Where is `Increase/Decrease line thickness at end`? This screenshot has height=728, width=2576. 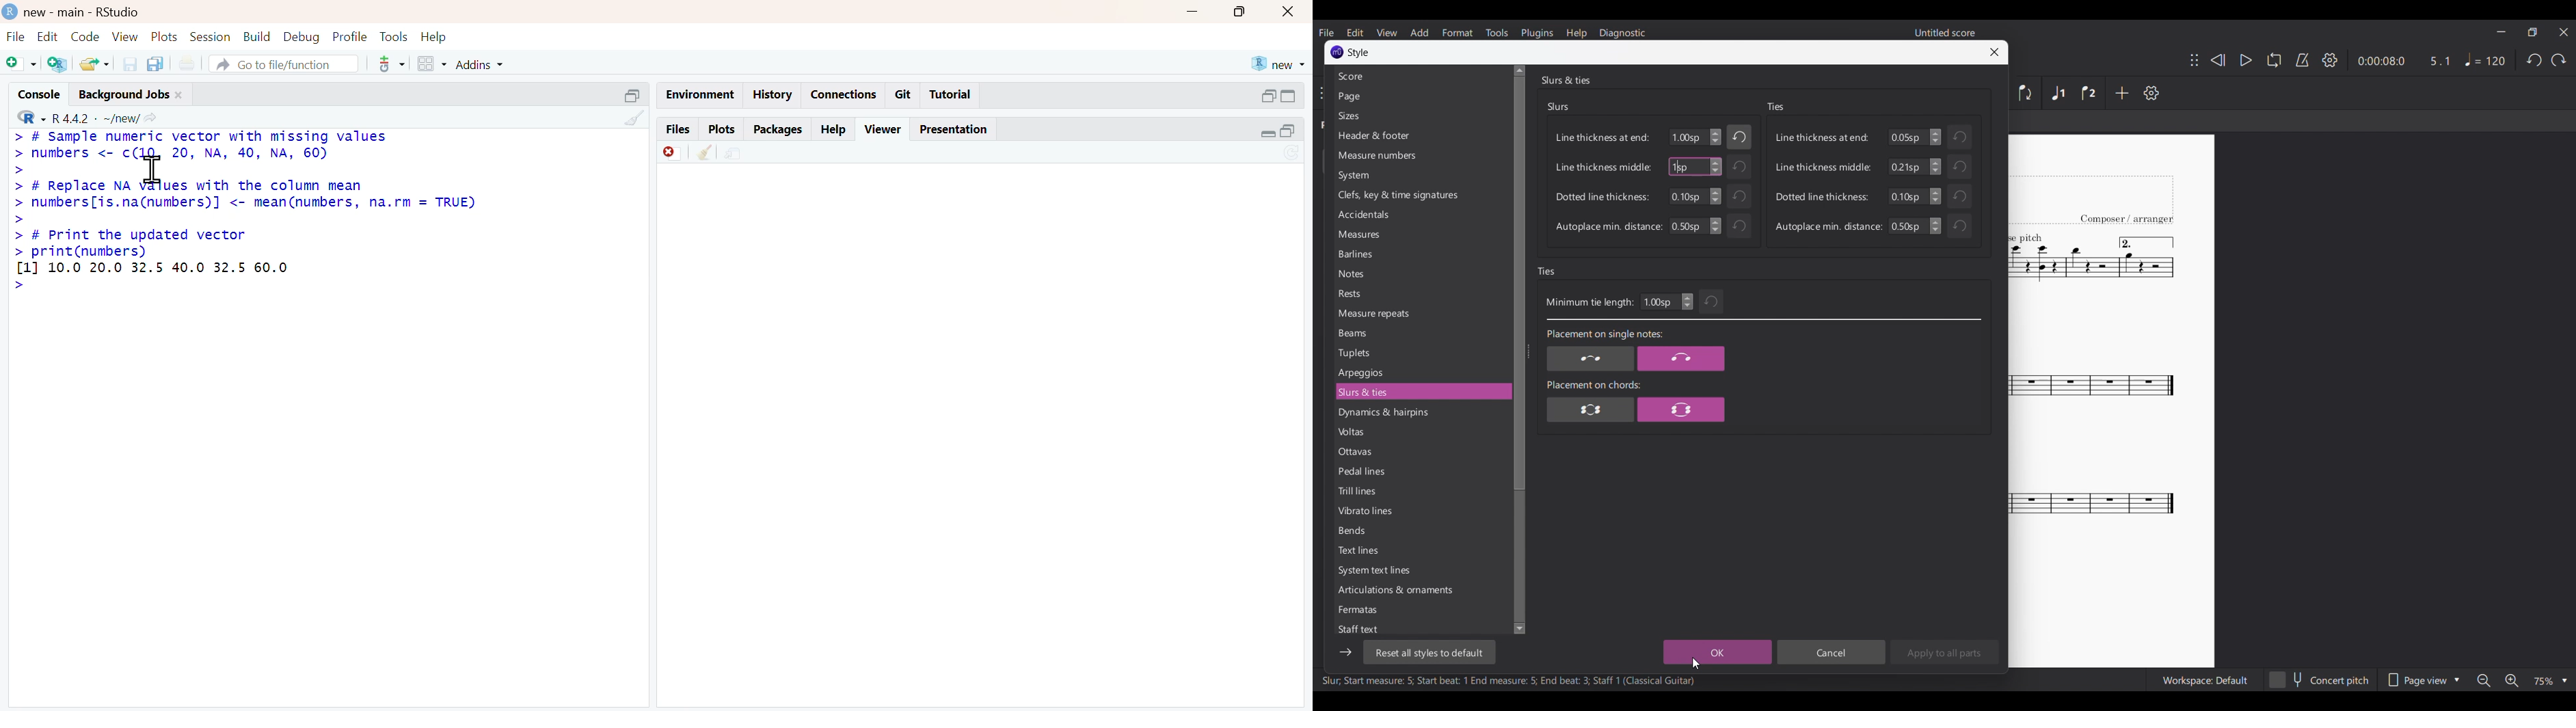
Increase/Decrease line thickness at end is located at coordinates (1716, 137).